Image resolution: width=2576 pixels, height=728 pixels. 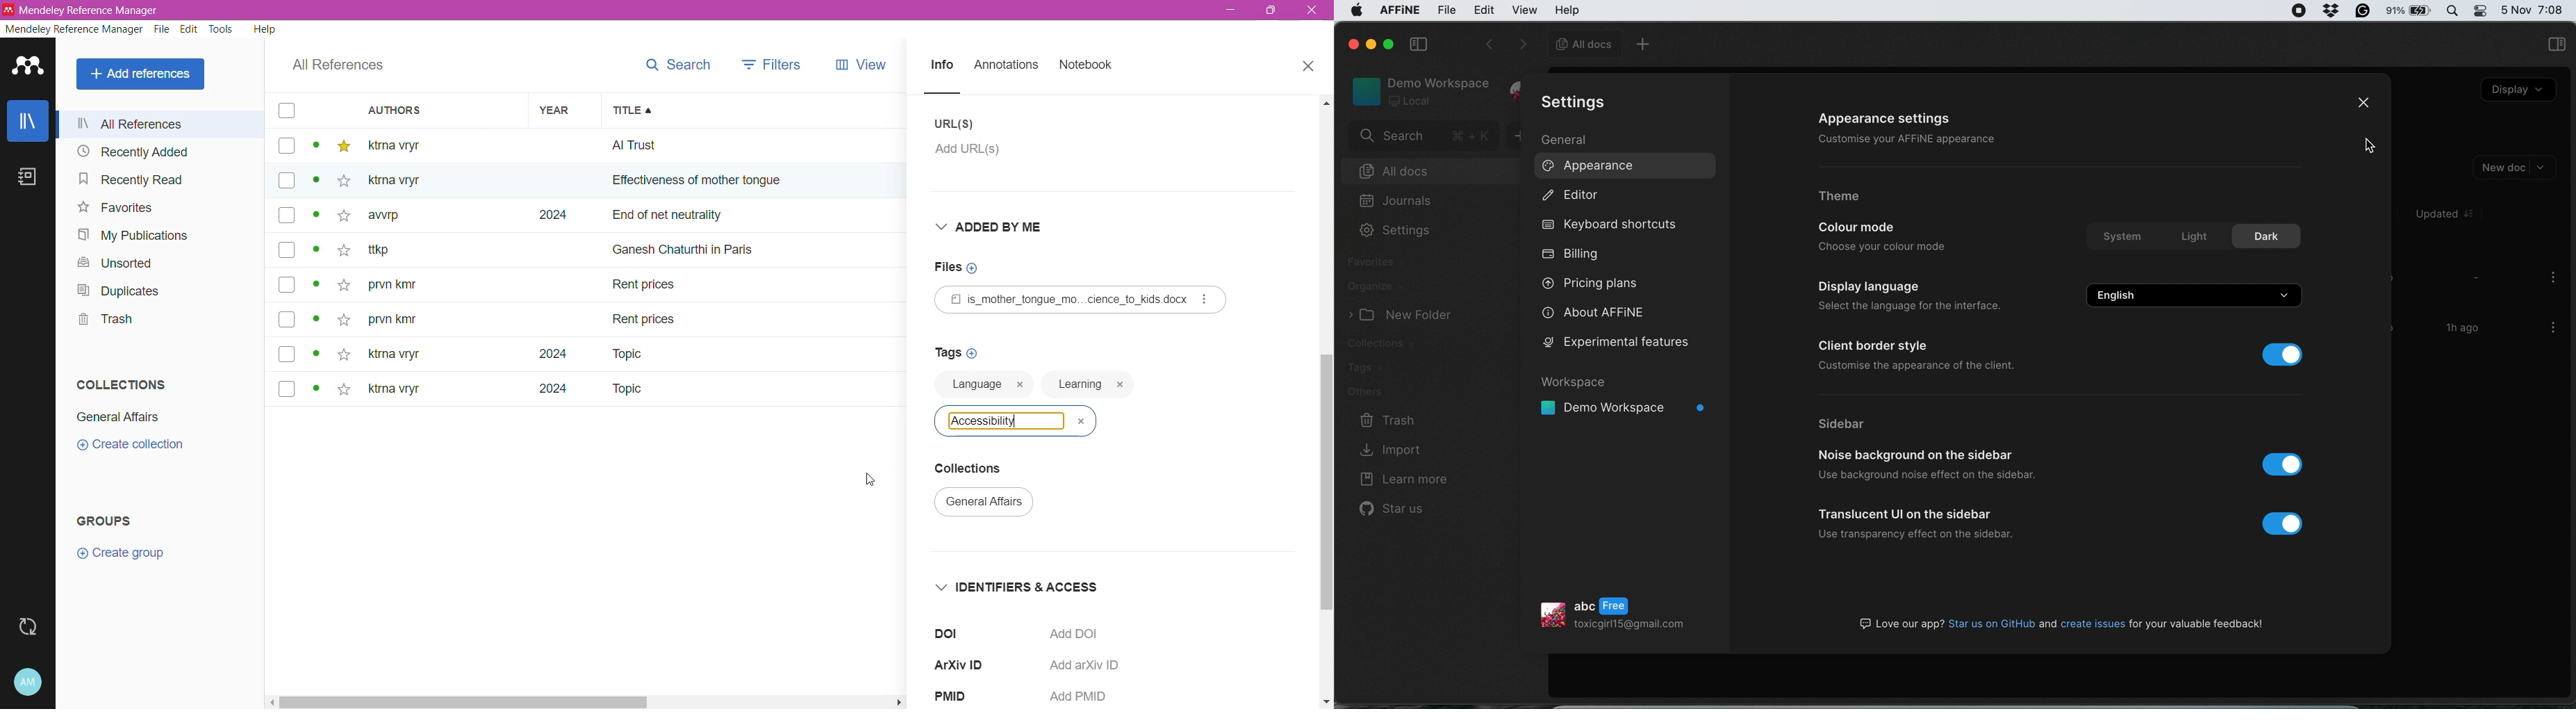 What do you see at coordinates (341, 253) in the screenshot?
I see `star` at bounding box center [341, 253].